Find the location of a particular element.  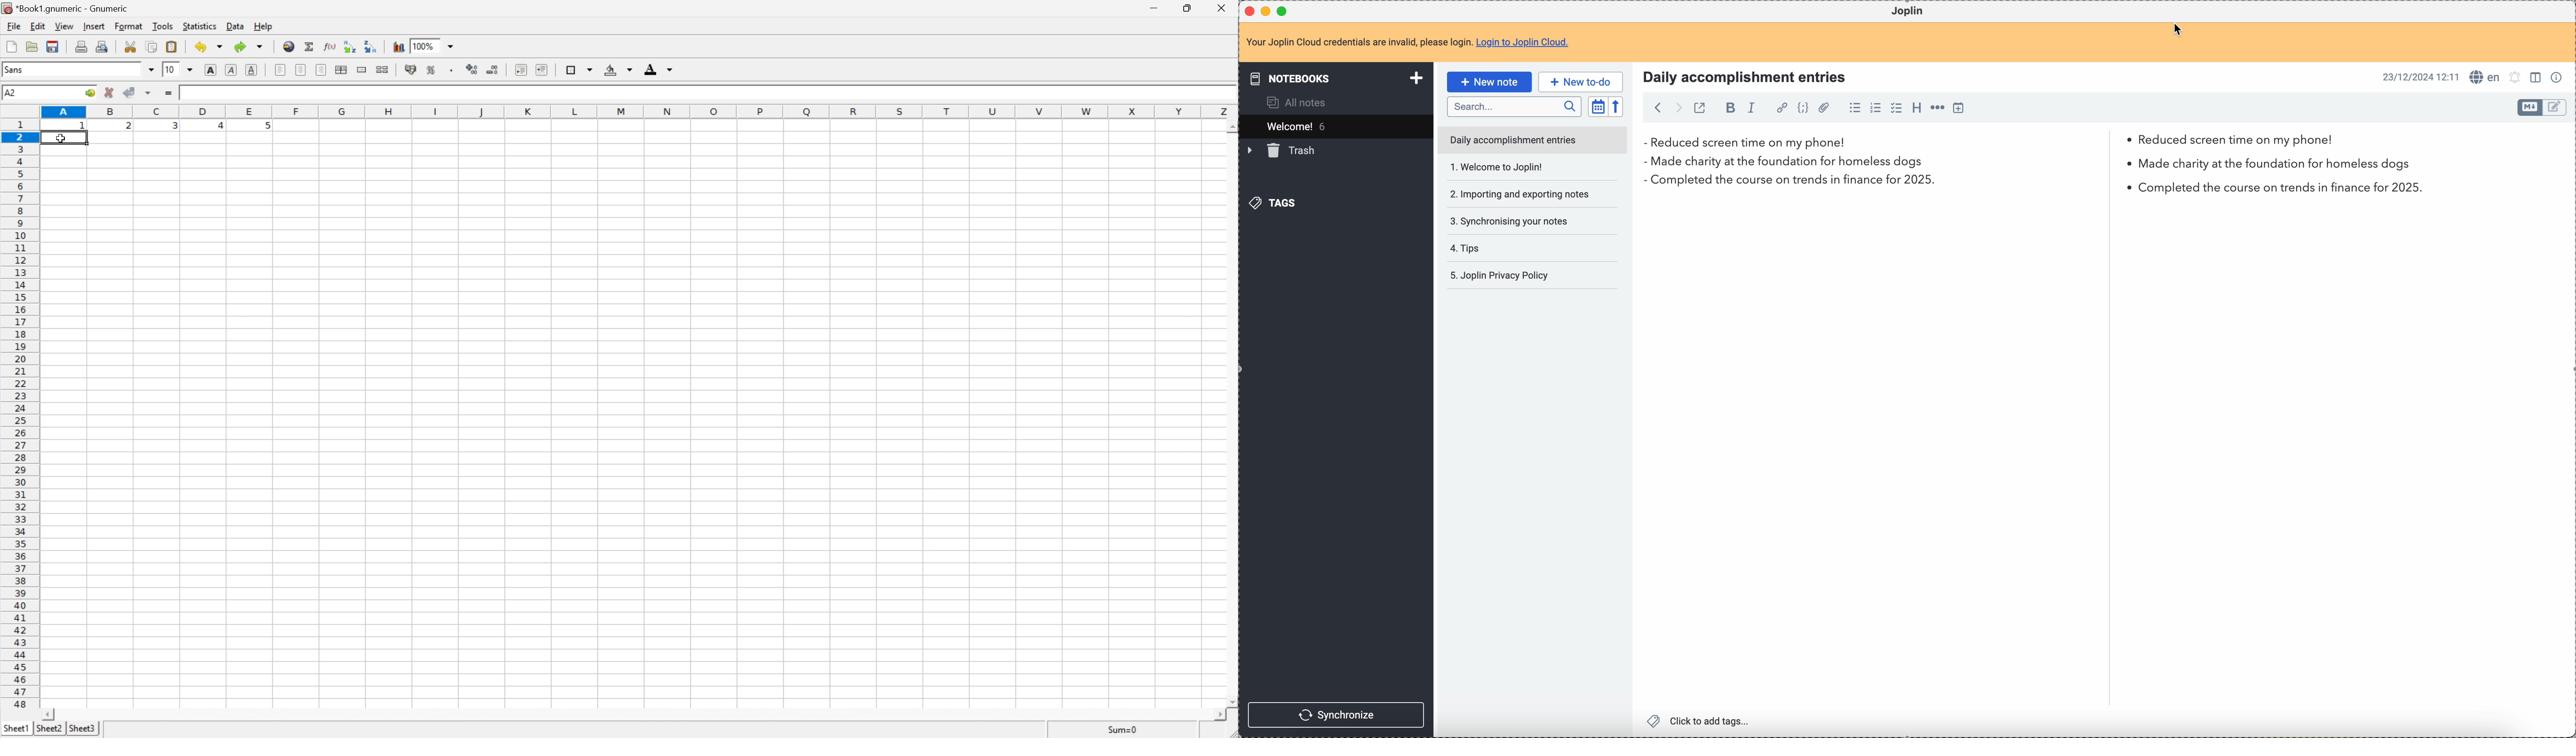

notebooks is located at coordinates (1334, 78).